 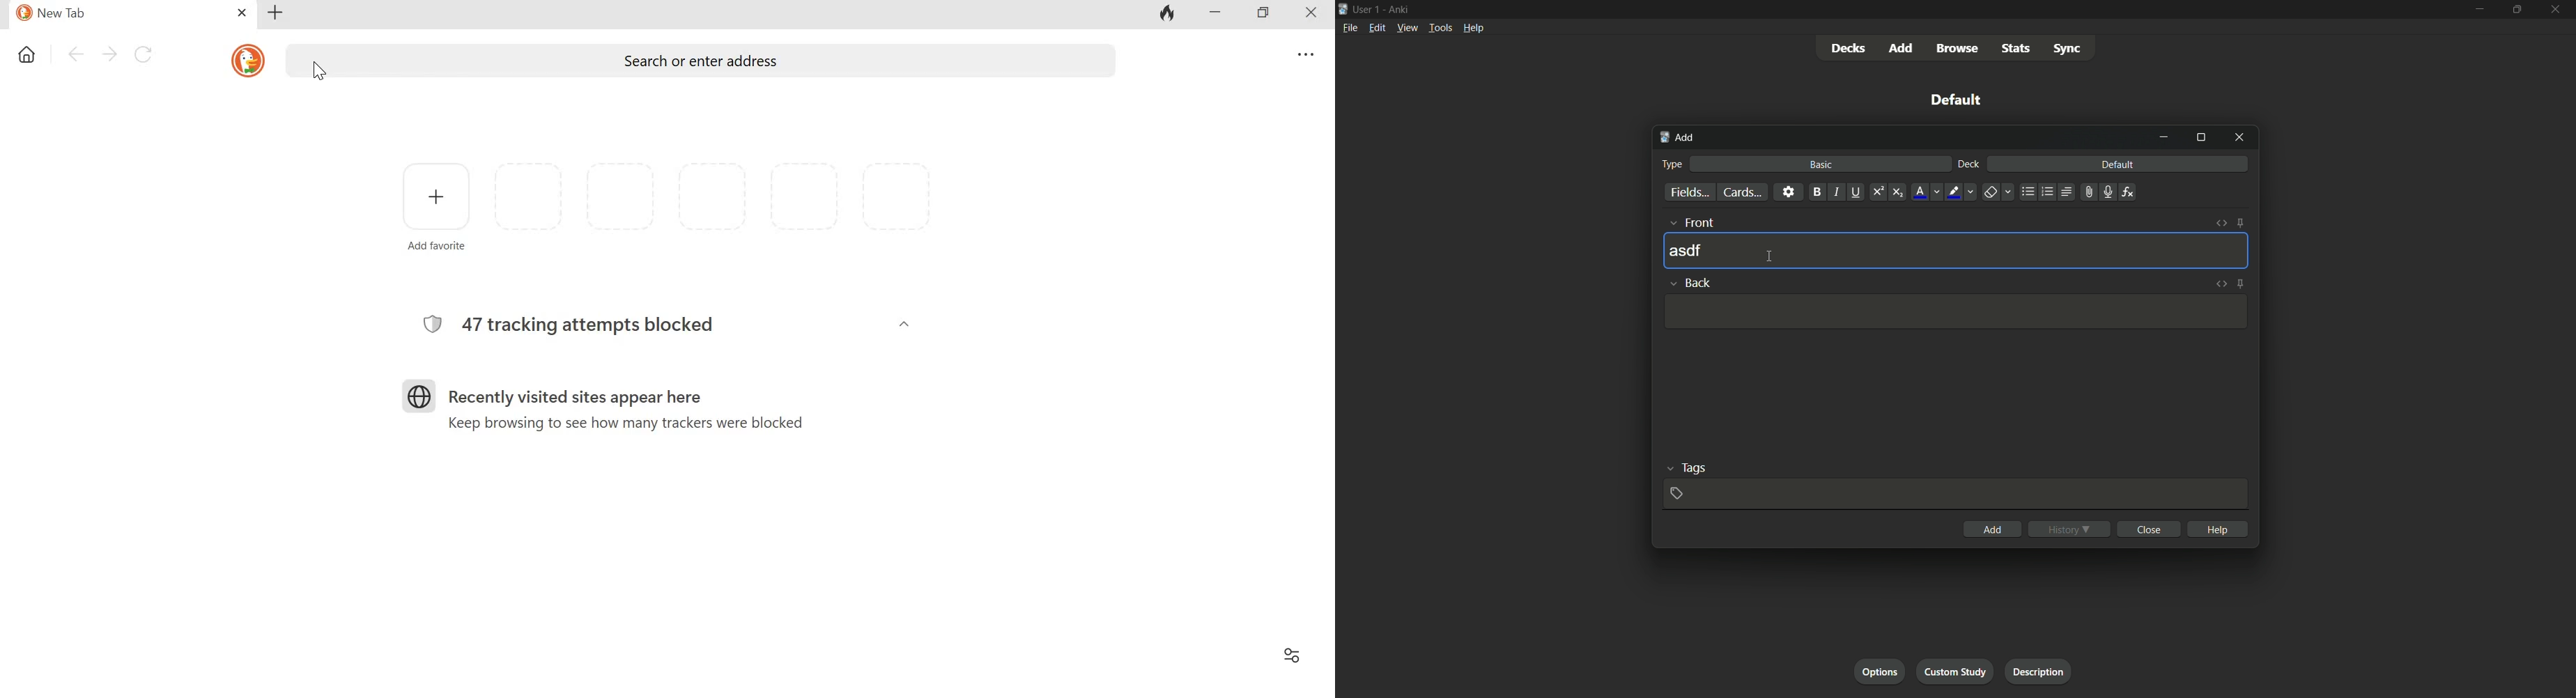 I want to click on attach file, so click(x=2089, y=192).